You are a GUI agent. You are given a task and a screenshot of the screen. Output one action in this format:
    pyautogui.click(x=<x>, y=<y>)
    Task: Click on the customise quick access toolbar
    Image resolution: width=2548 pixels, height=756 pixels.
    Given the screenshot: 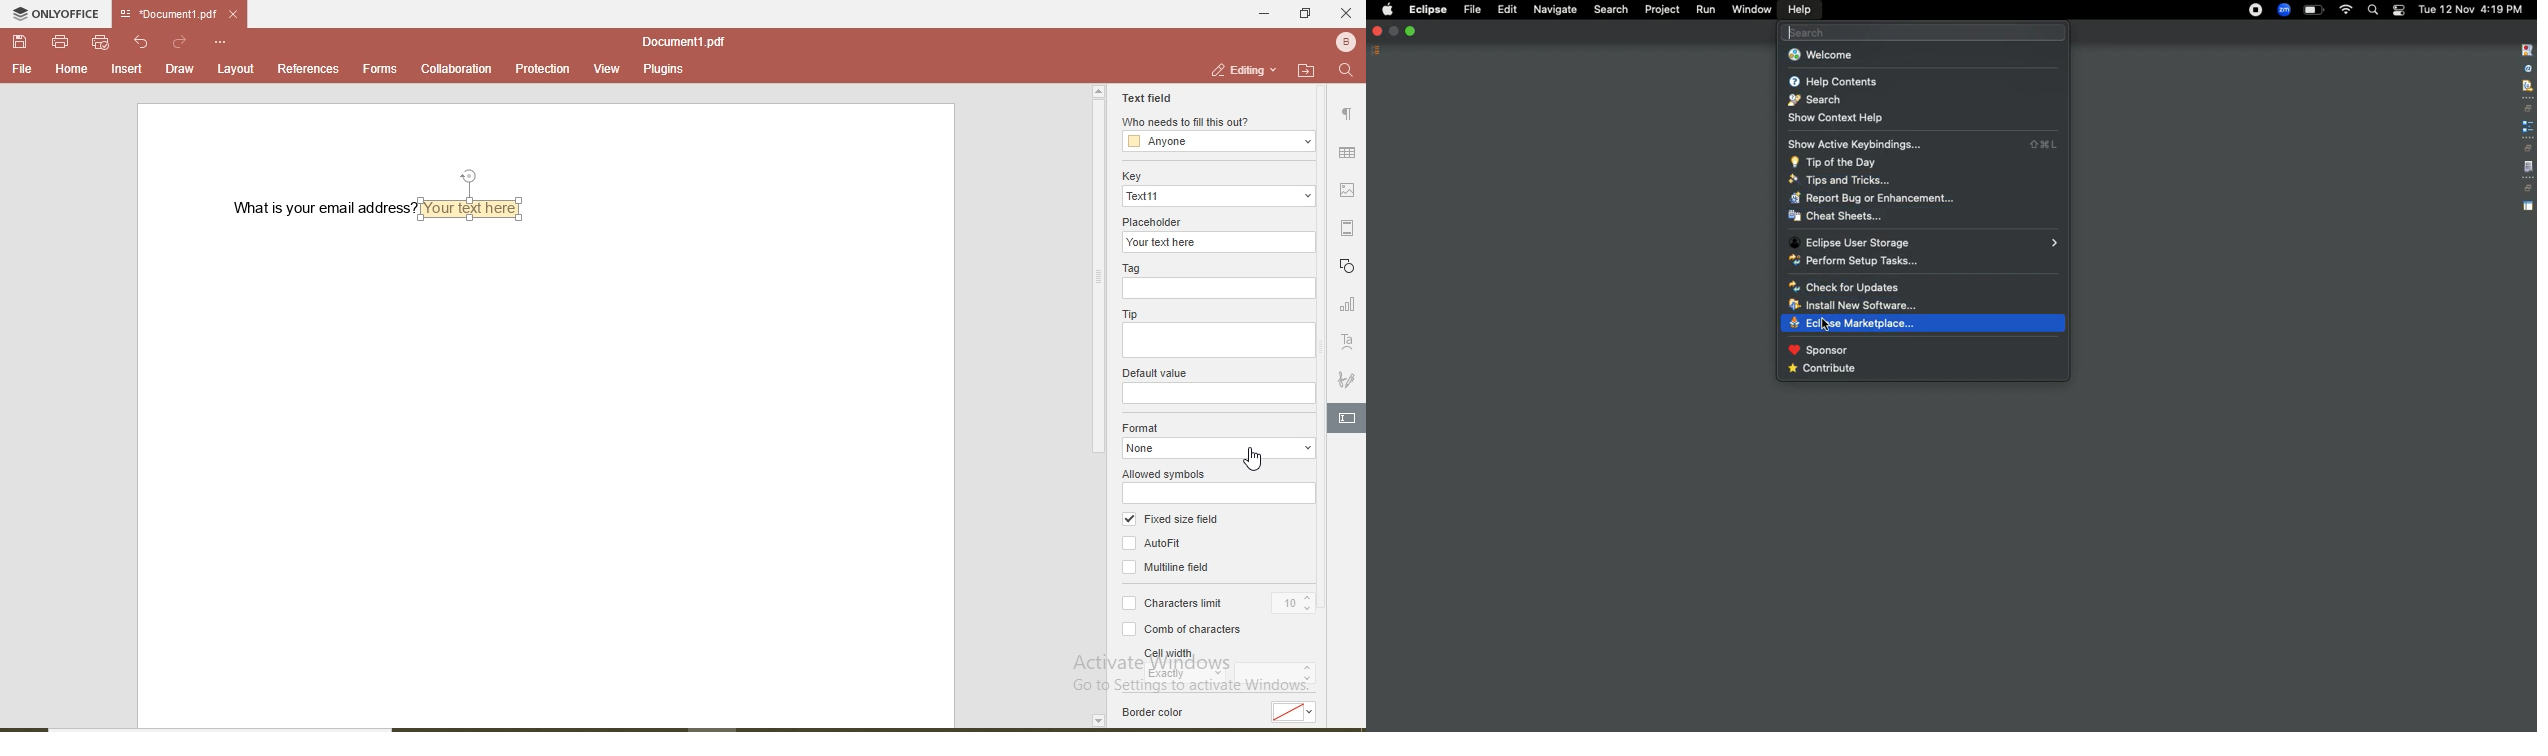 What is the action you would take?
    pyautogui.click(x=222, y=41)
    